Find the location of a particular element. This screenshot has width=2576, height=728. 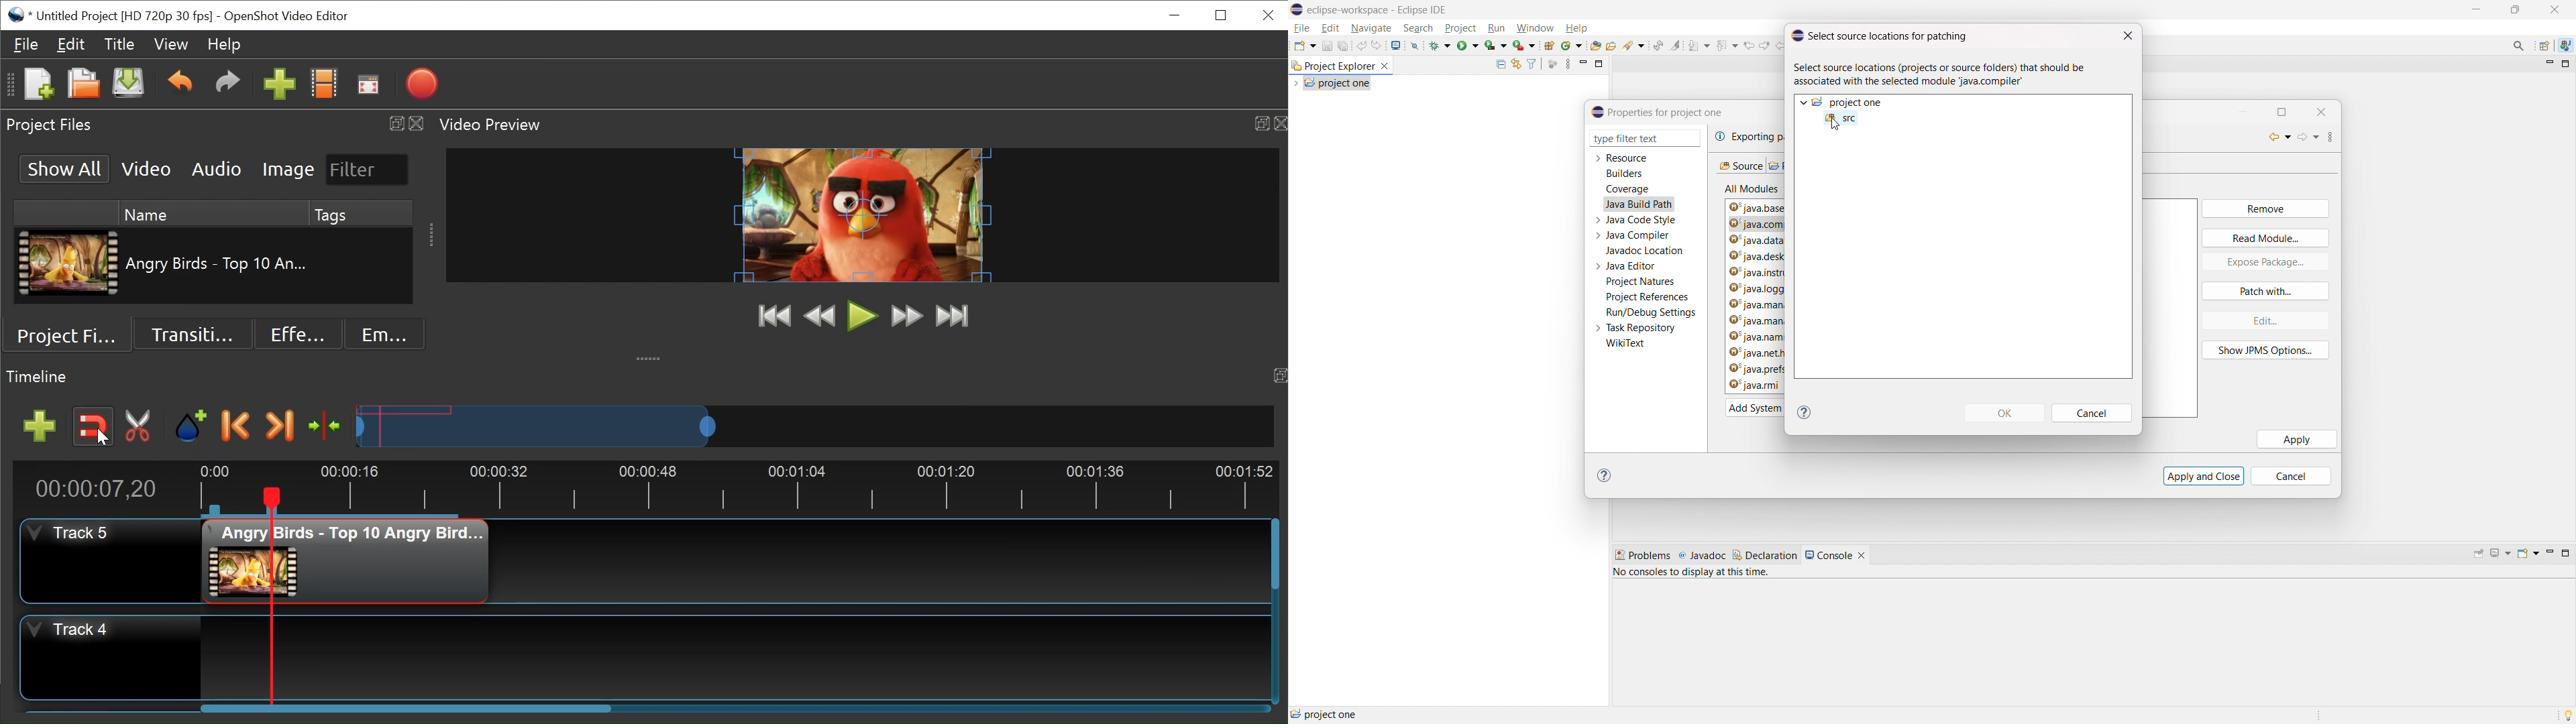

open console is located at coordinates (2528, 553).